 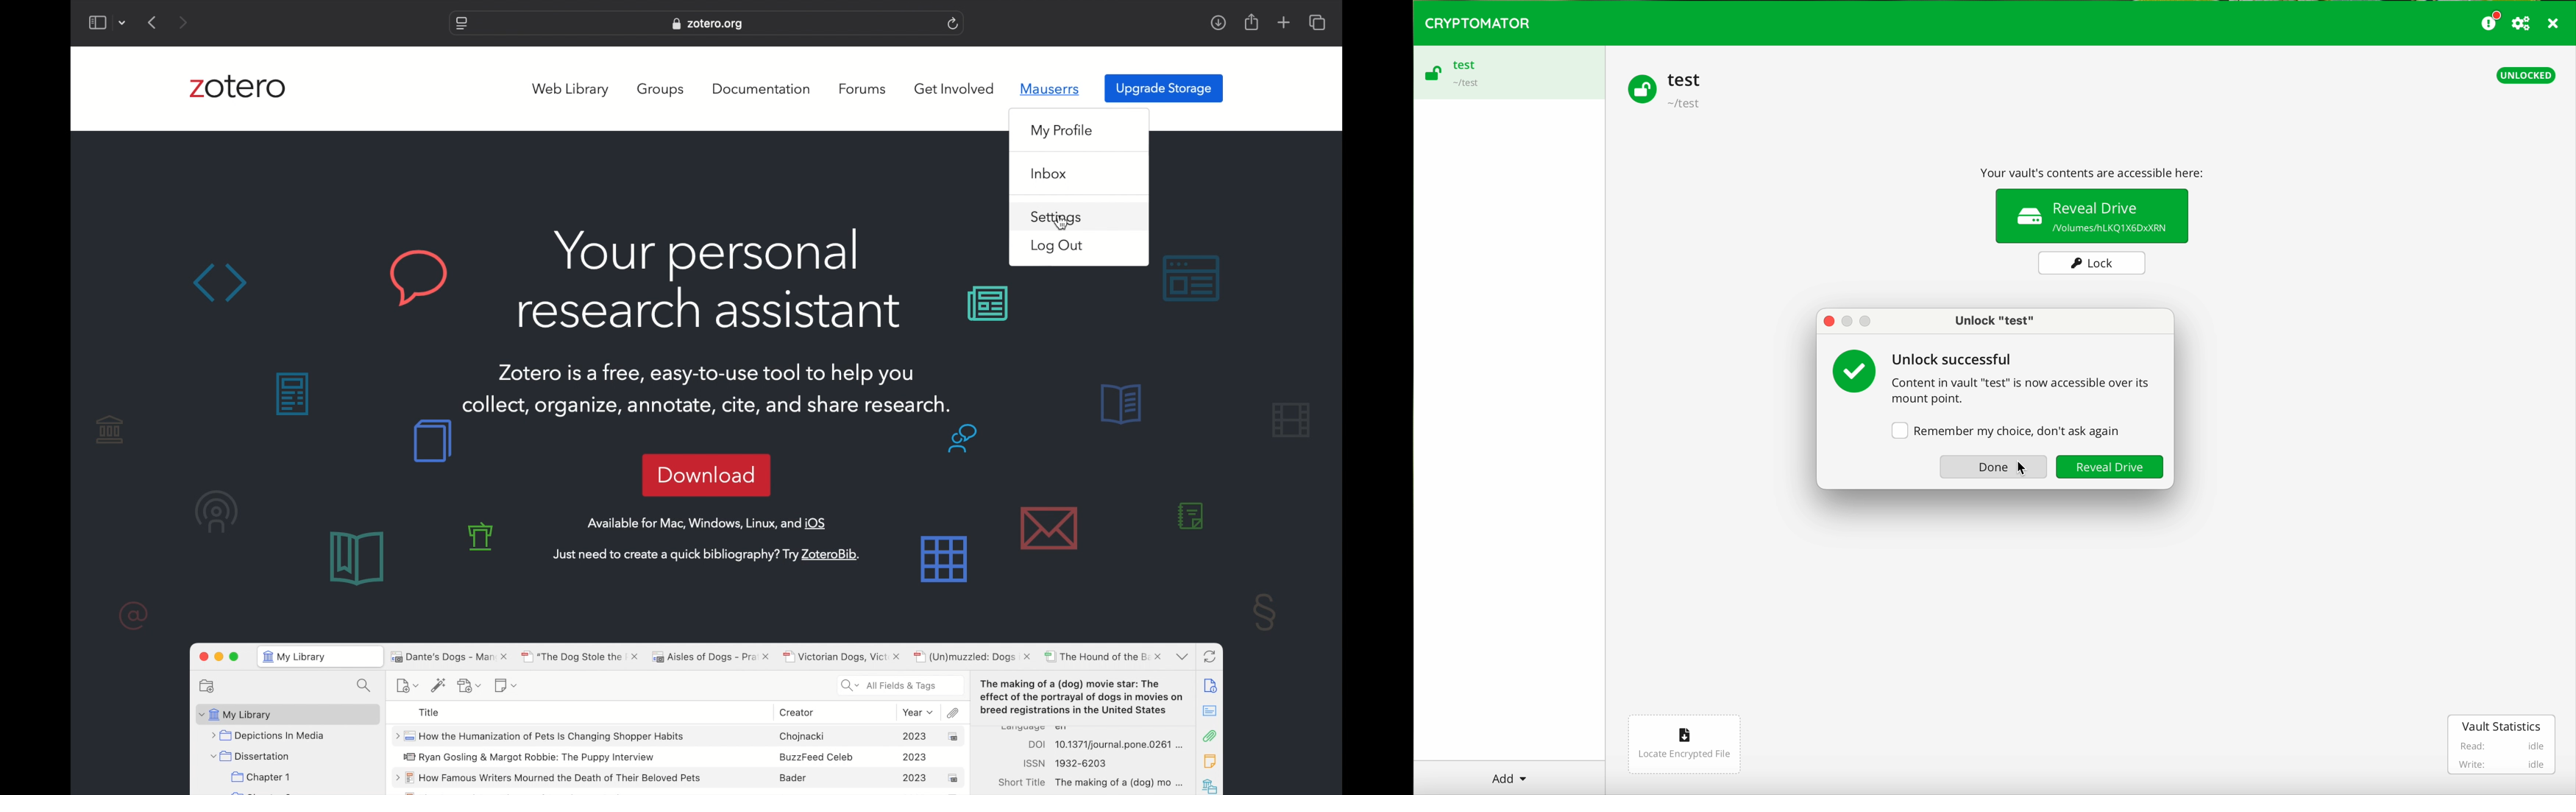 What do you see at coordinates (1283, 22) in the screenshot?
I see `new tab` at bounding box center [1283, 22].